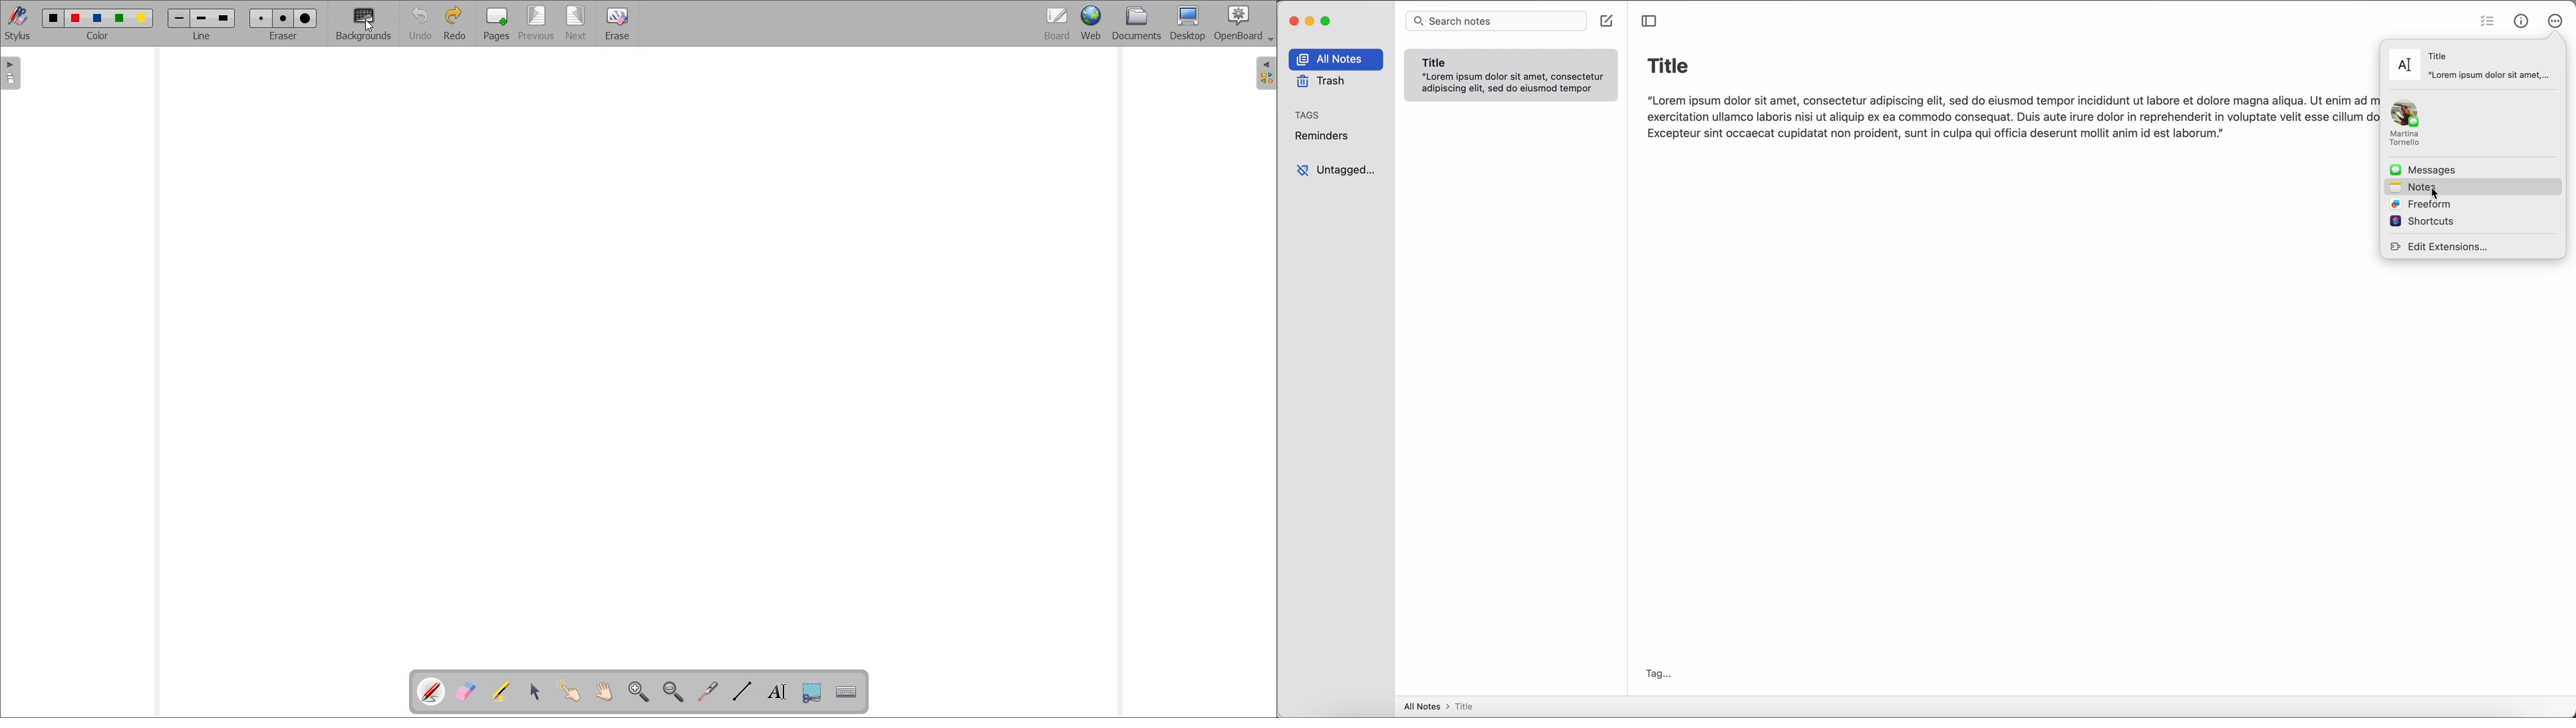  Describe the element at coordinates (2437, 197) in the screenshot. I see `cursor` at that location.